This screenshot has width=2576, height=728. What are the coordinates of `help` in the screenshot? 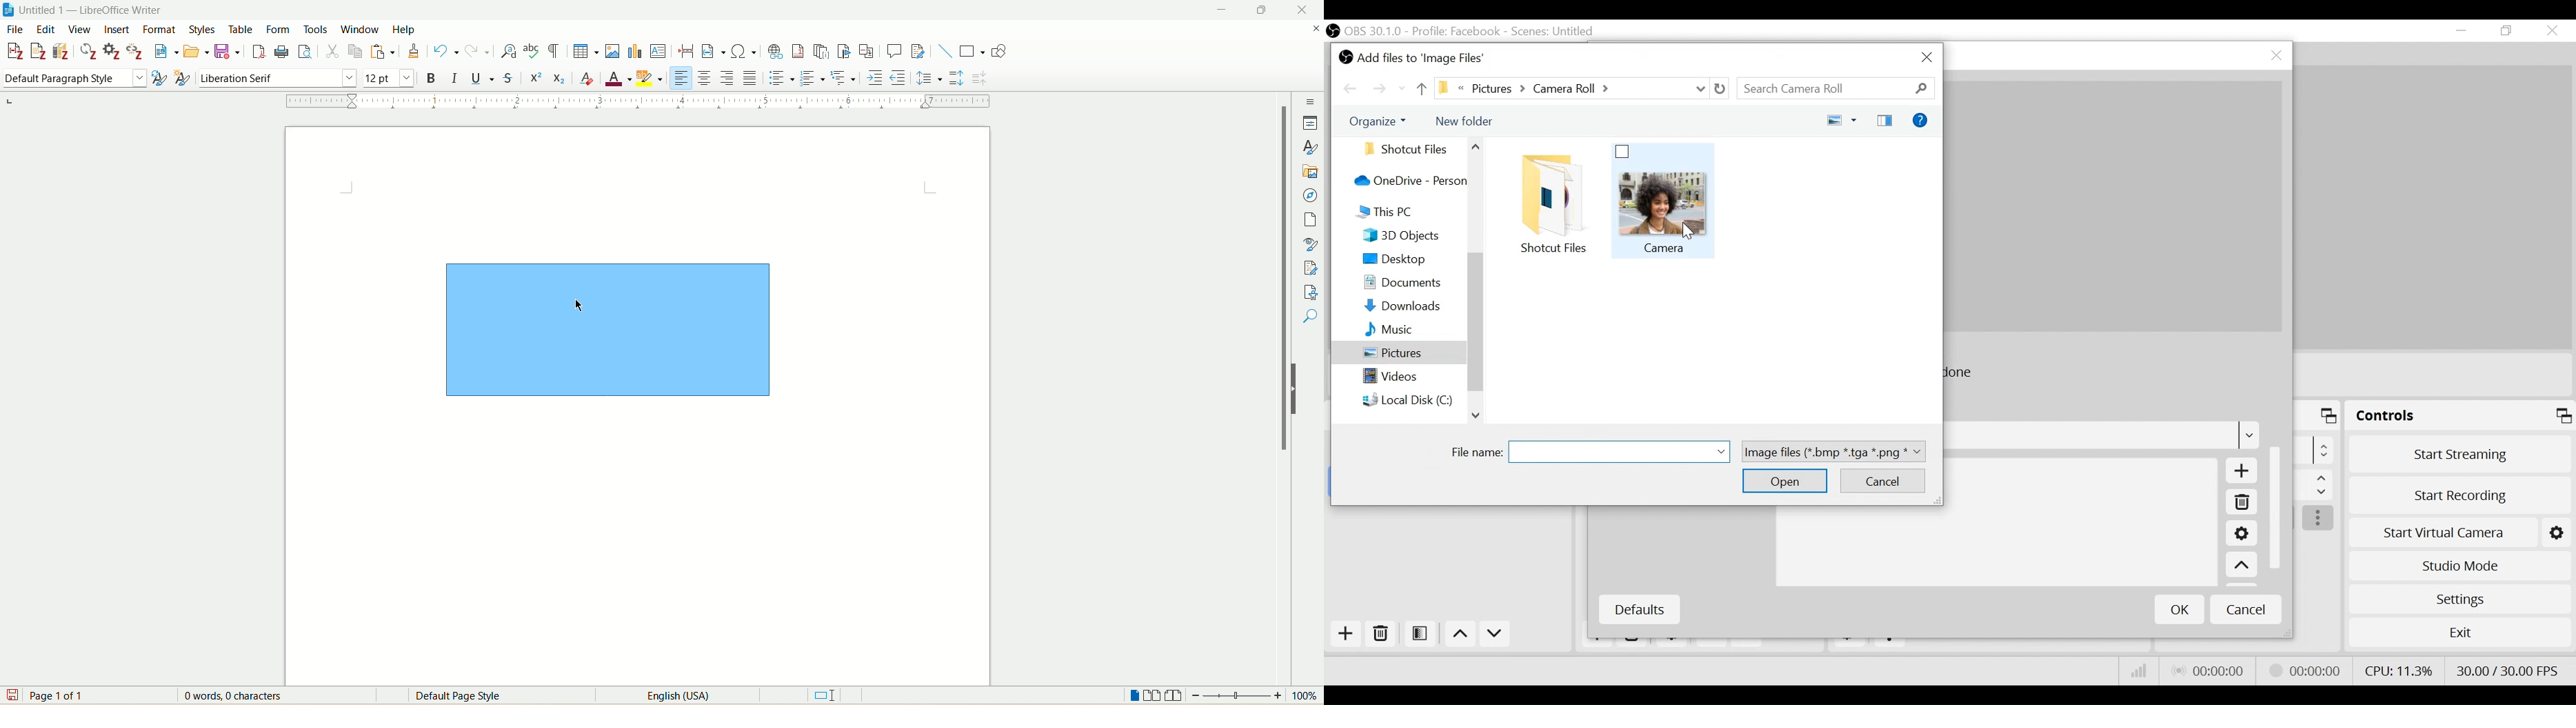 It's located at (403, 29).